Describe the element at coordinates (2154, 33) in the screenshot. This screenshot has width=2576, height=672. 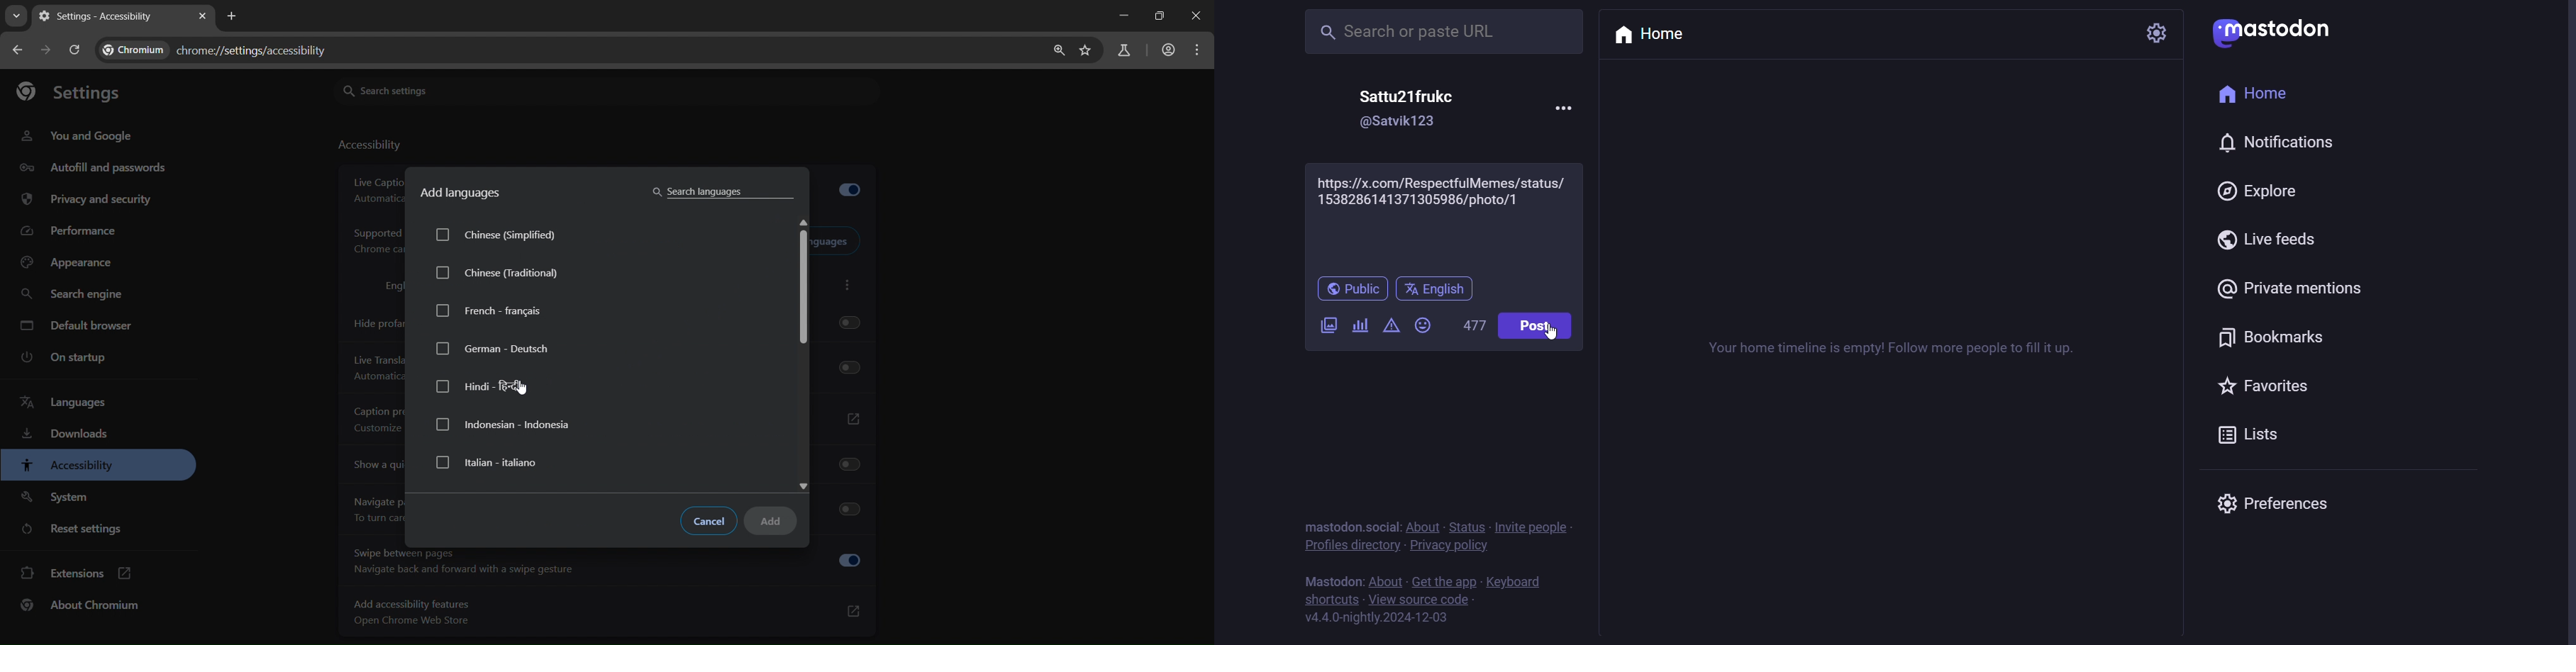
I see `seetting` at that location.